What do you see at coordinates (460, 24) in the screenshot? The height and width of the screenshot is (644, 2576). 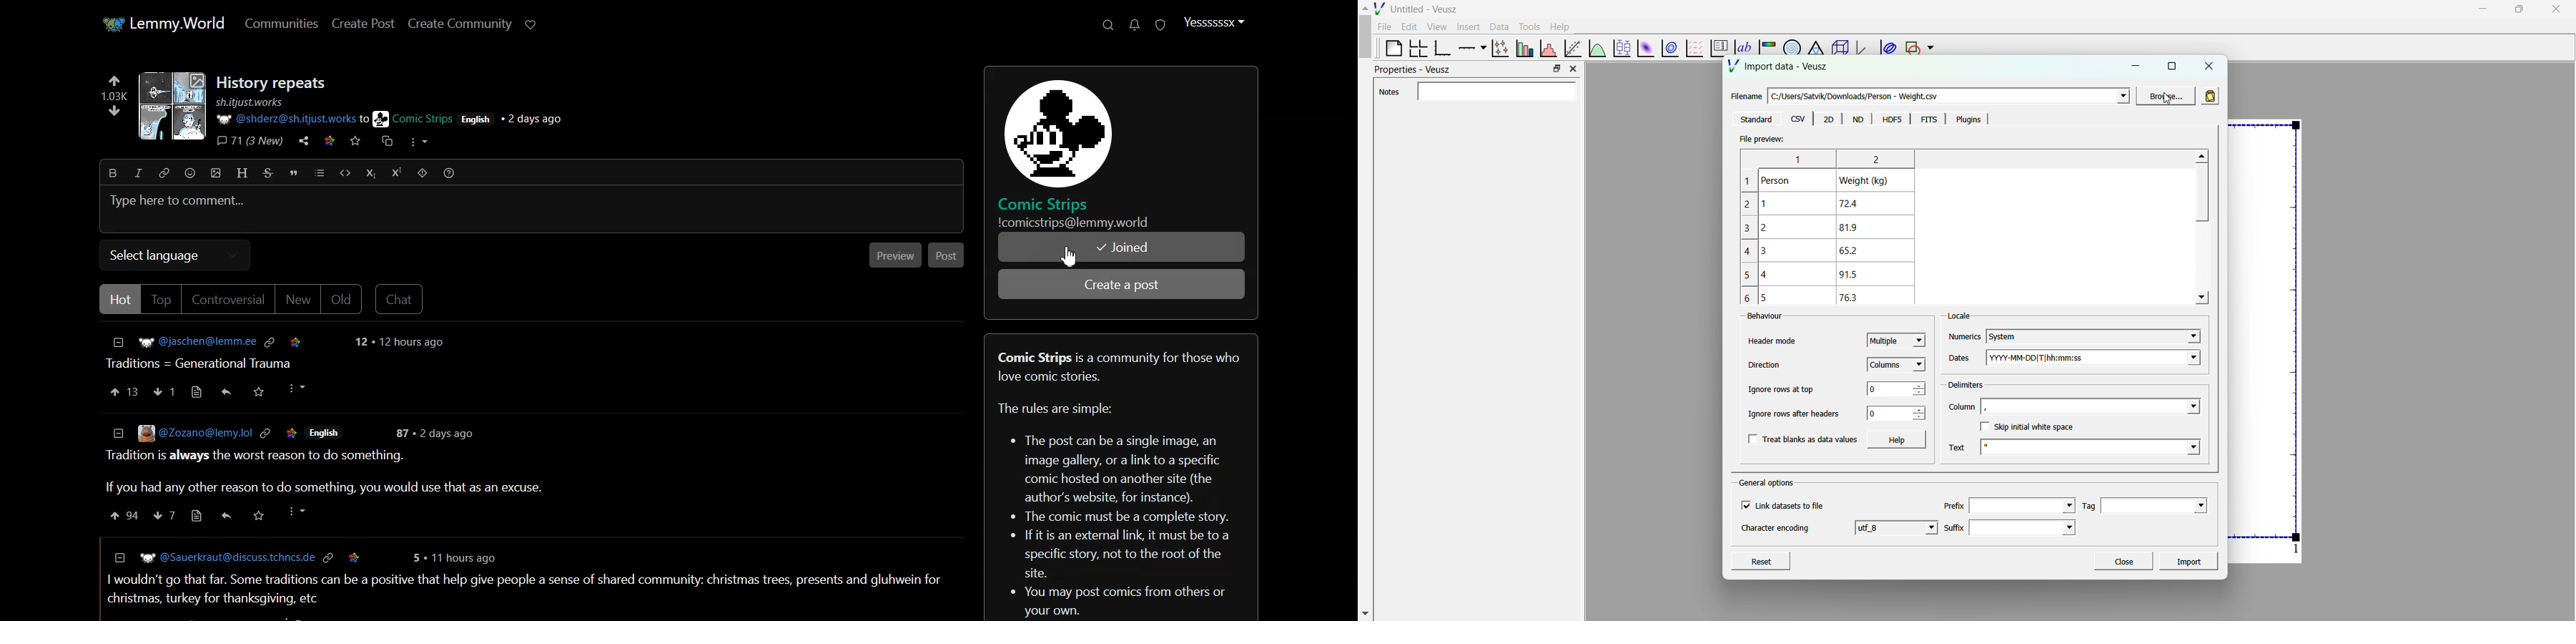 I see `Create Community` at bounding box center [460, 24].